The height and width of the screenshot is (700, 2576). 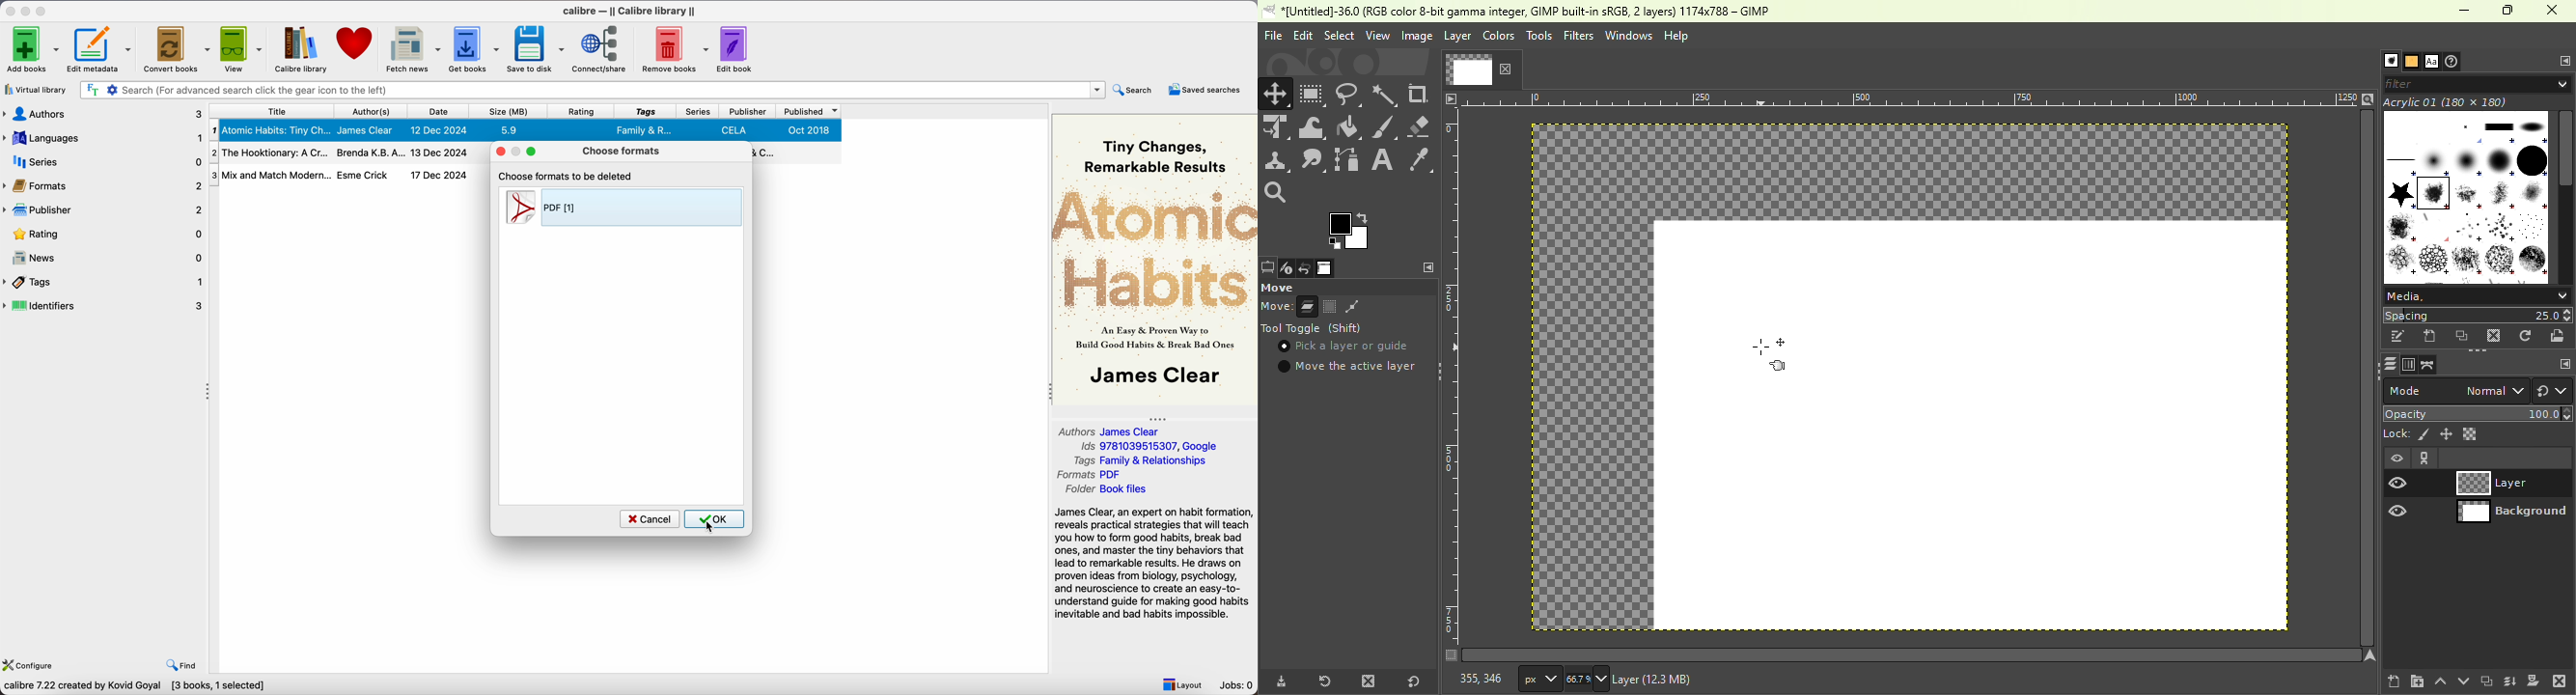 I want to click on Ruler measurement, so click(x=1539, y=678).